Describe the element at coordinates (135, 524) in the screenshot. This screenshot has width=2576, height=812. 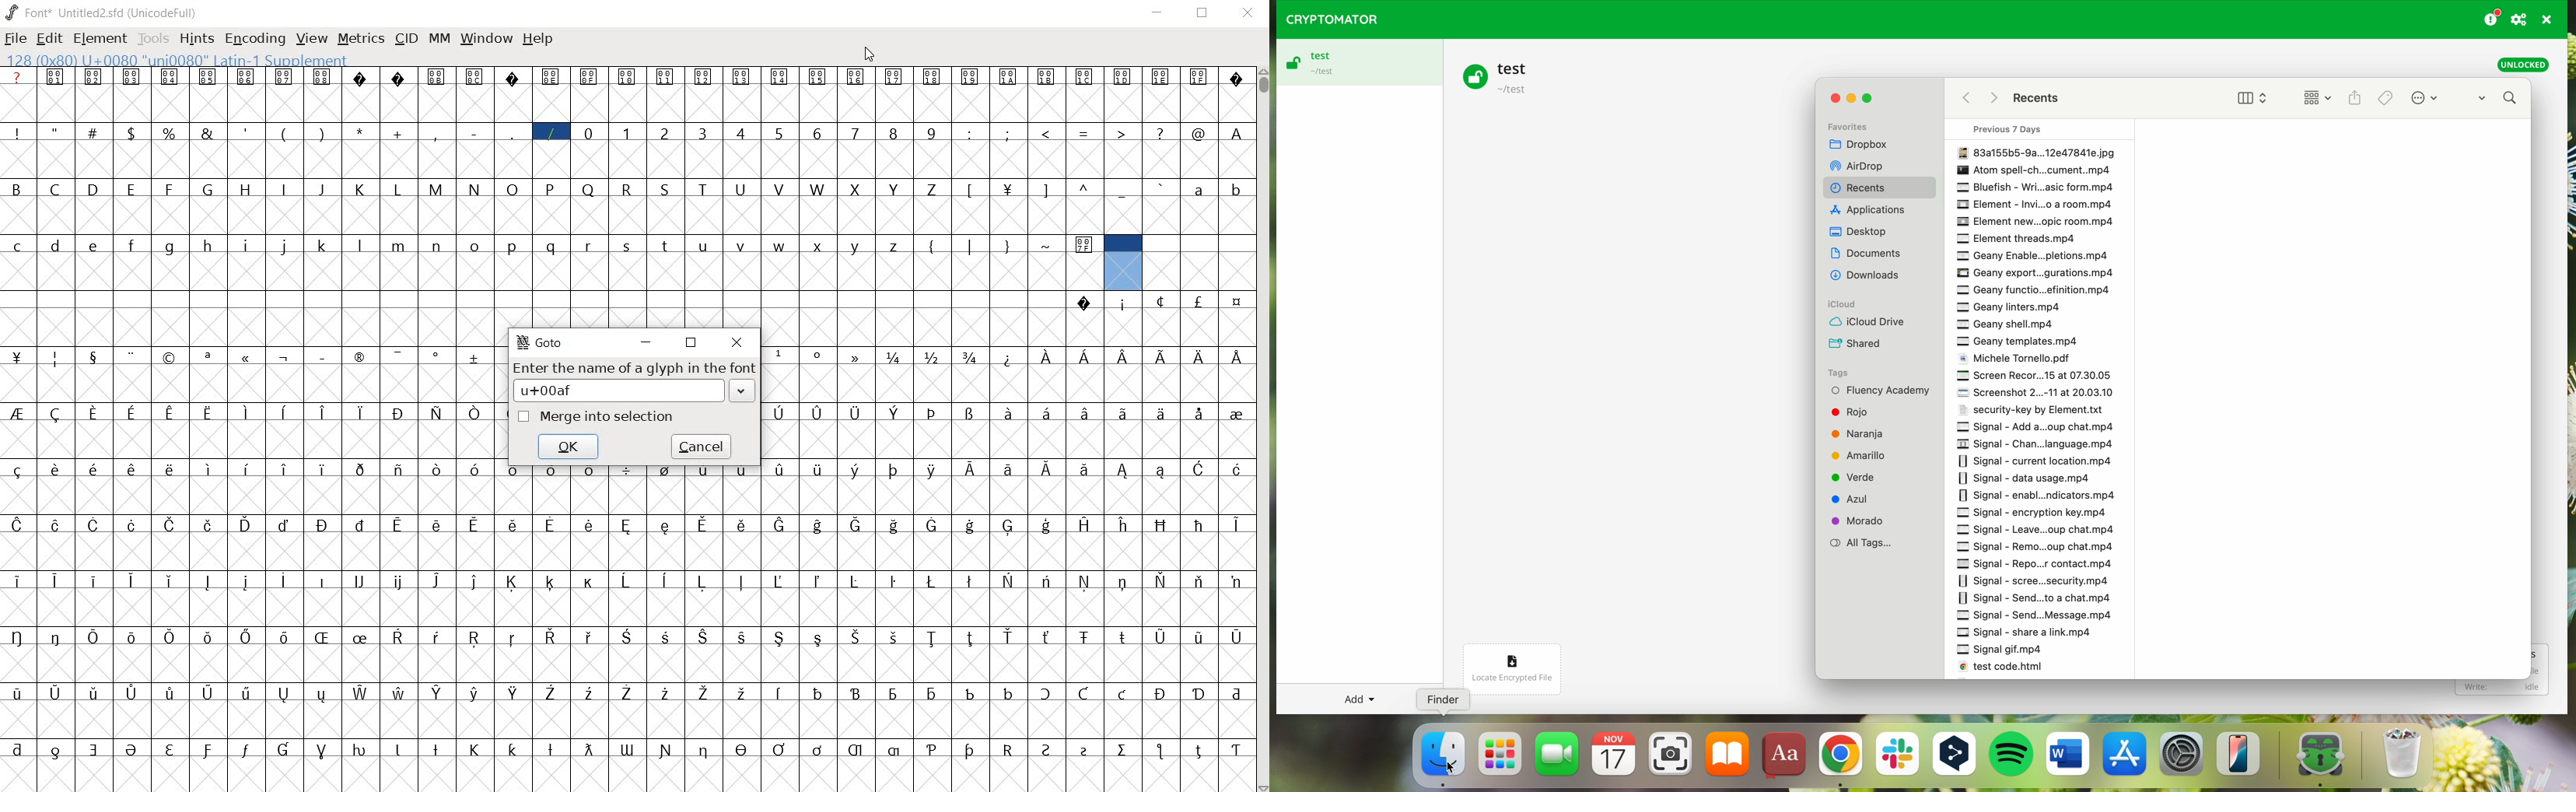
I see `Symbol` at that location.